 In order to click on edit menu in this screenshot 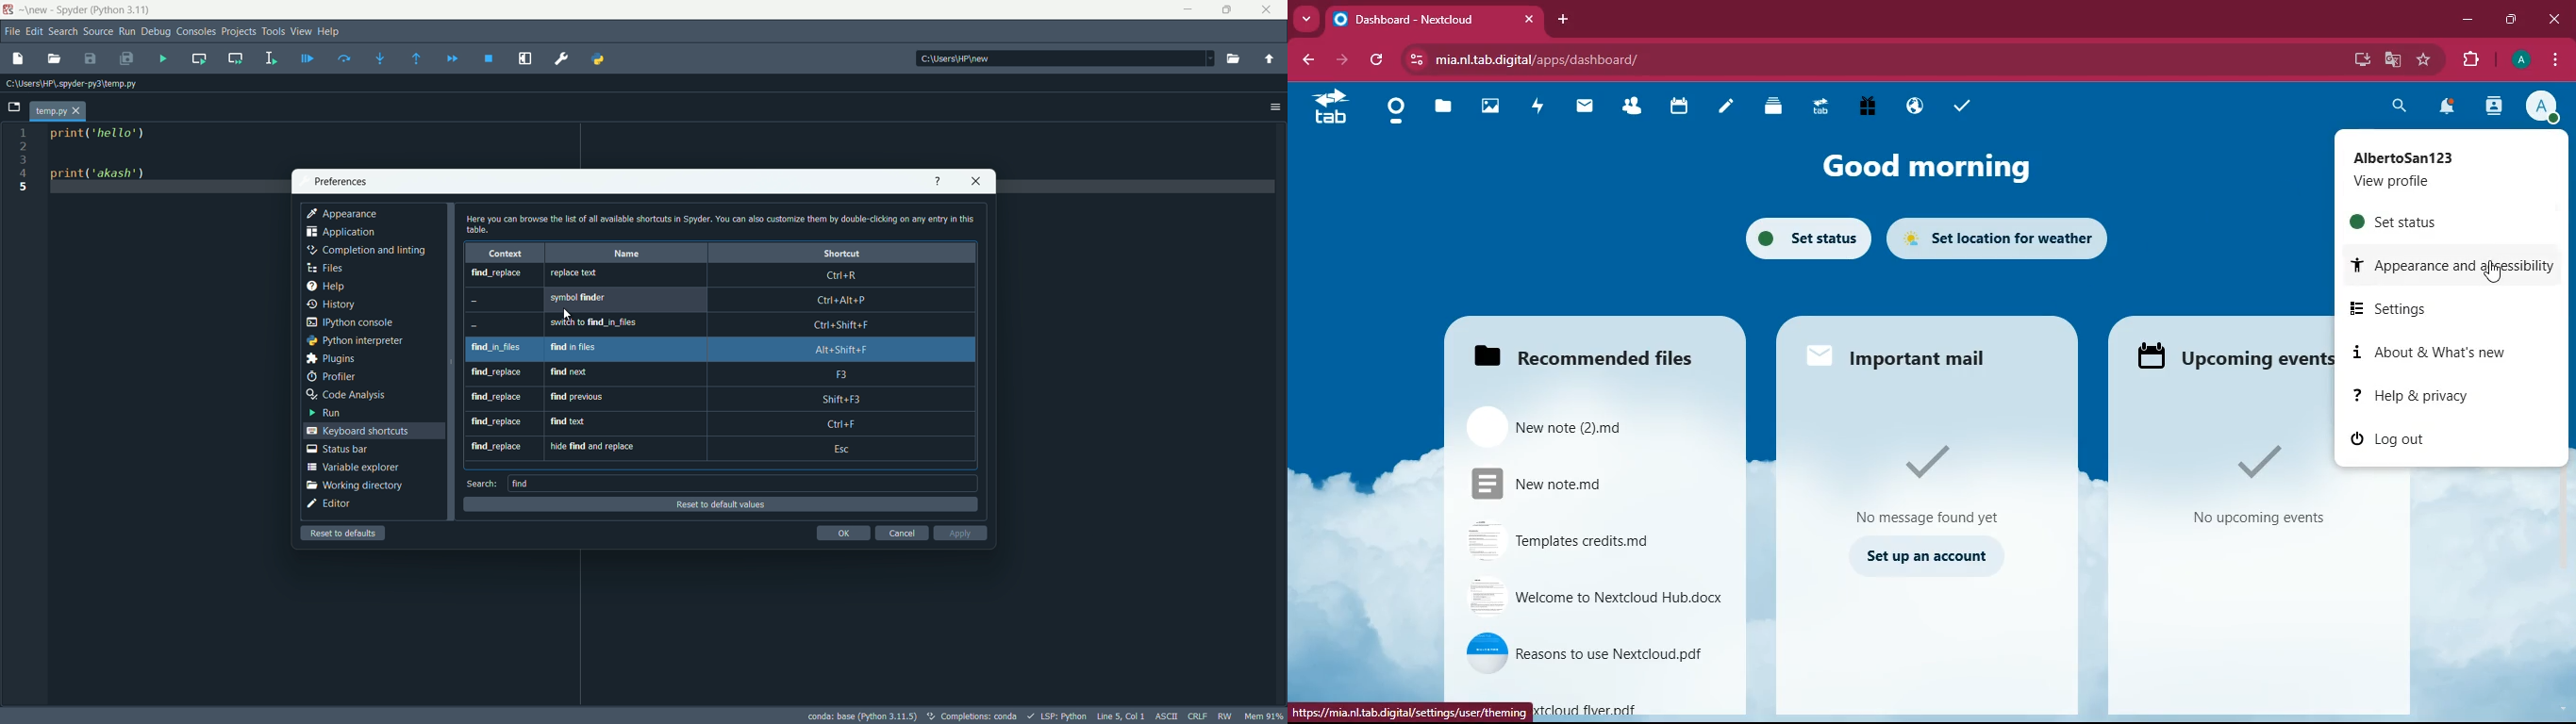, I will do `click(34, 33)`.